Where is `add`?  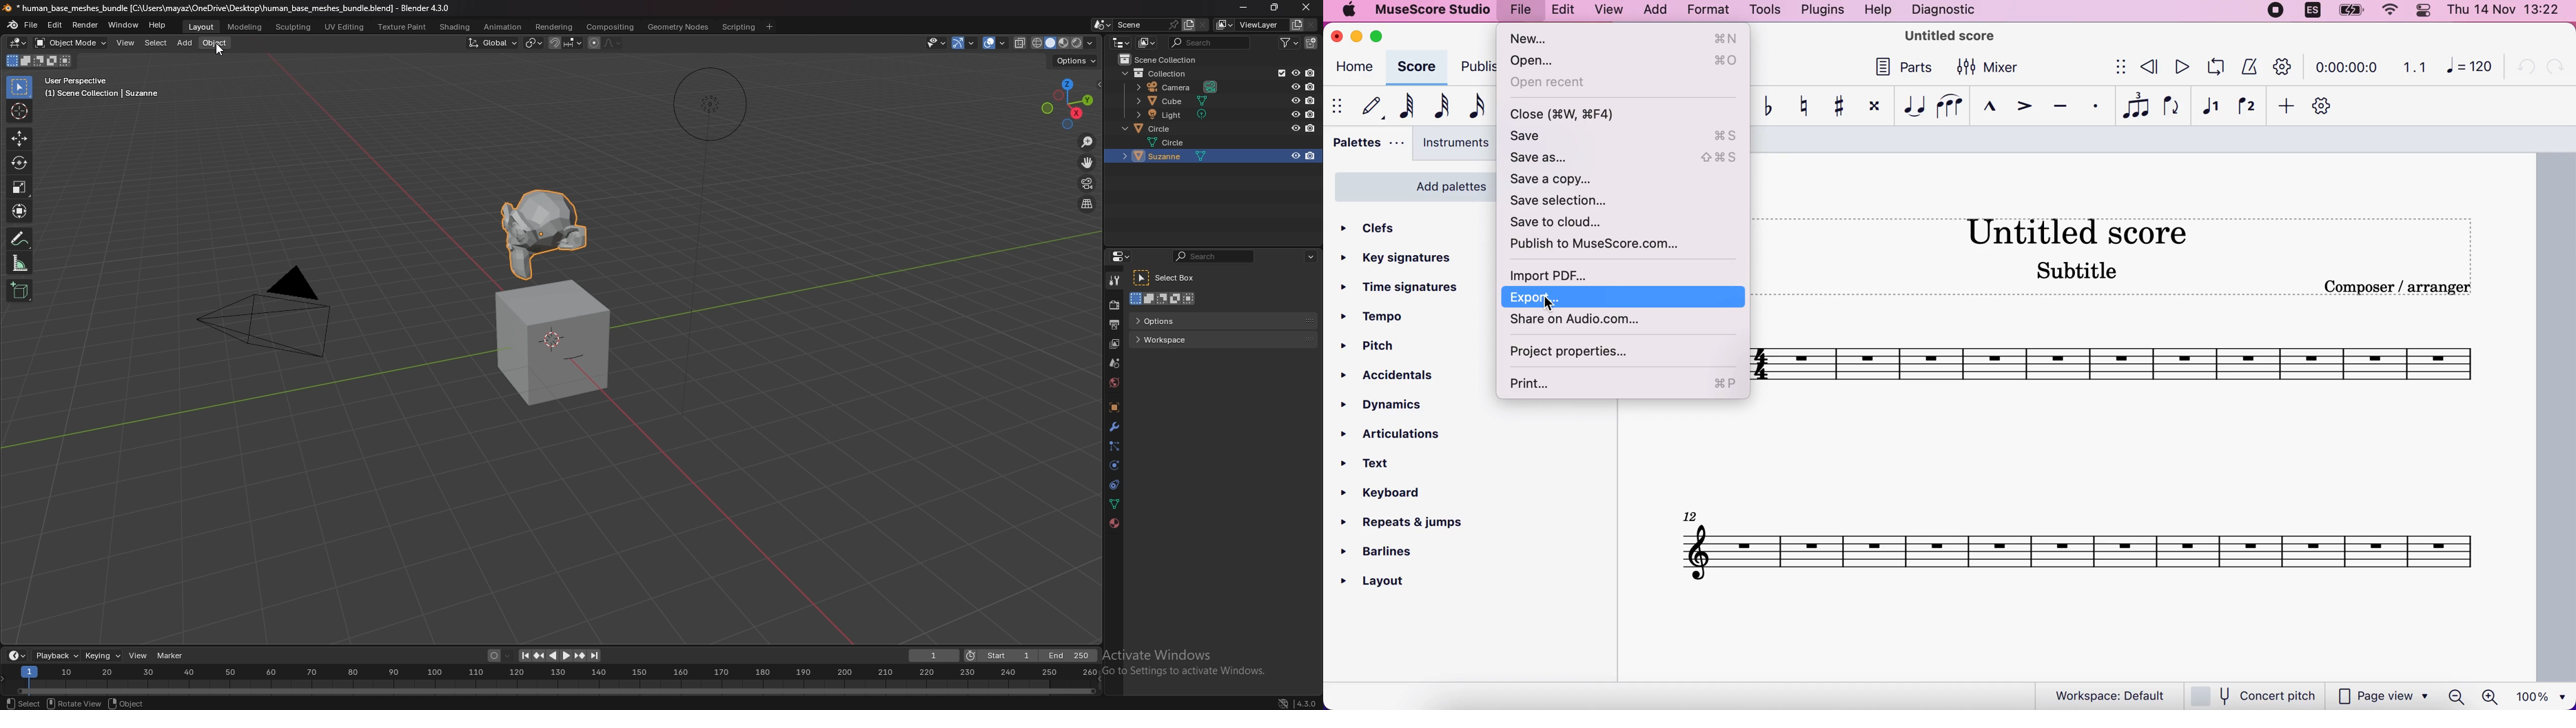 add is located at coordinates (1660, 12).